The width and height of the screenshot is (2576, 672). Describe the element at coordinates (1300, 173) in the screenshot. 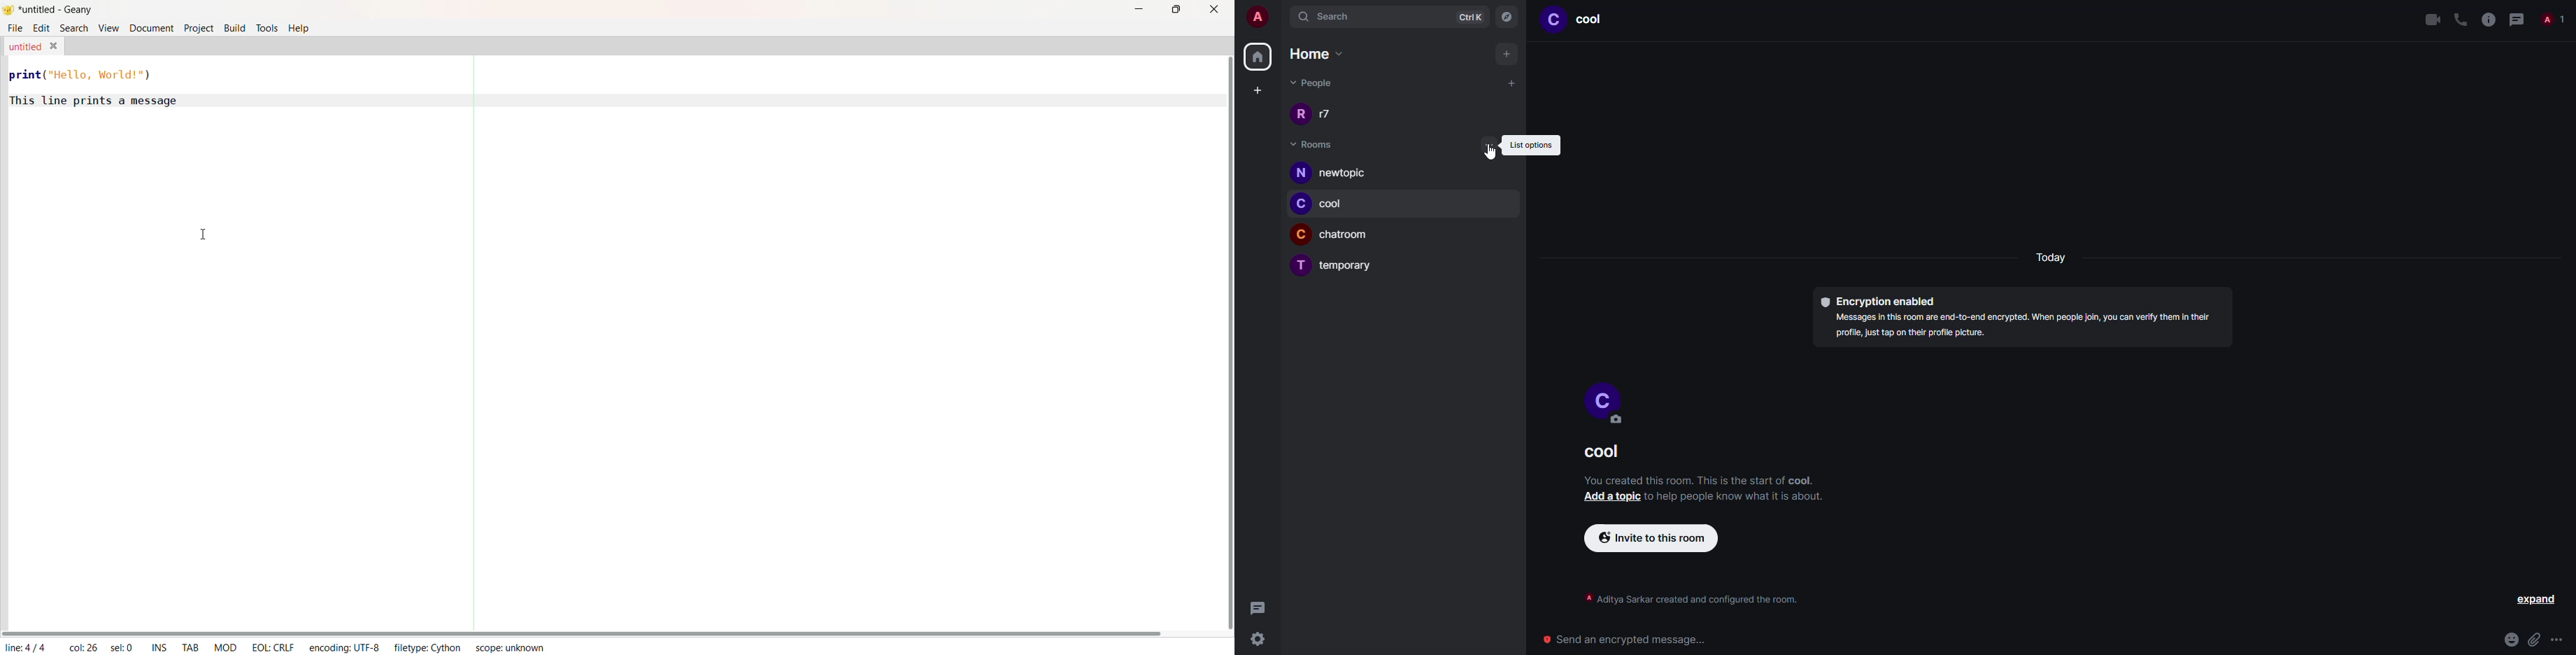

I see `profile` at that location.